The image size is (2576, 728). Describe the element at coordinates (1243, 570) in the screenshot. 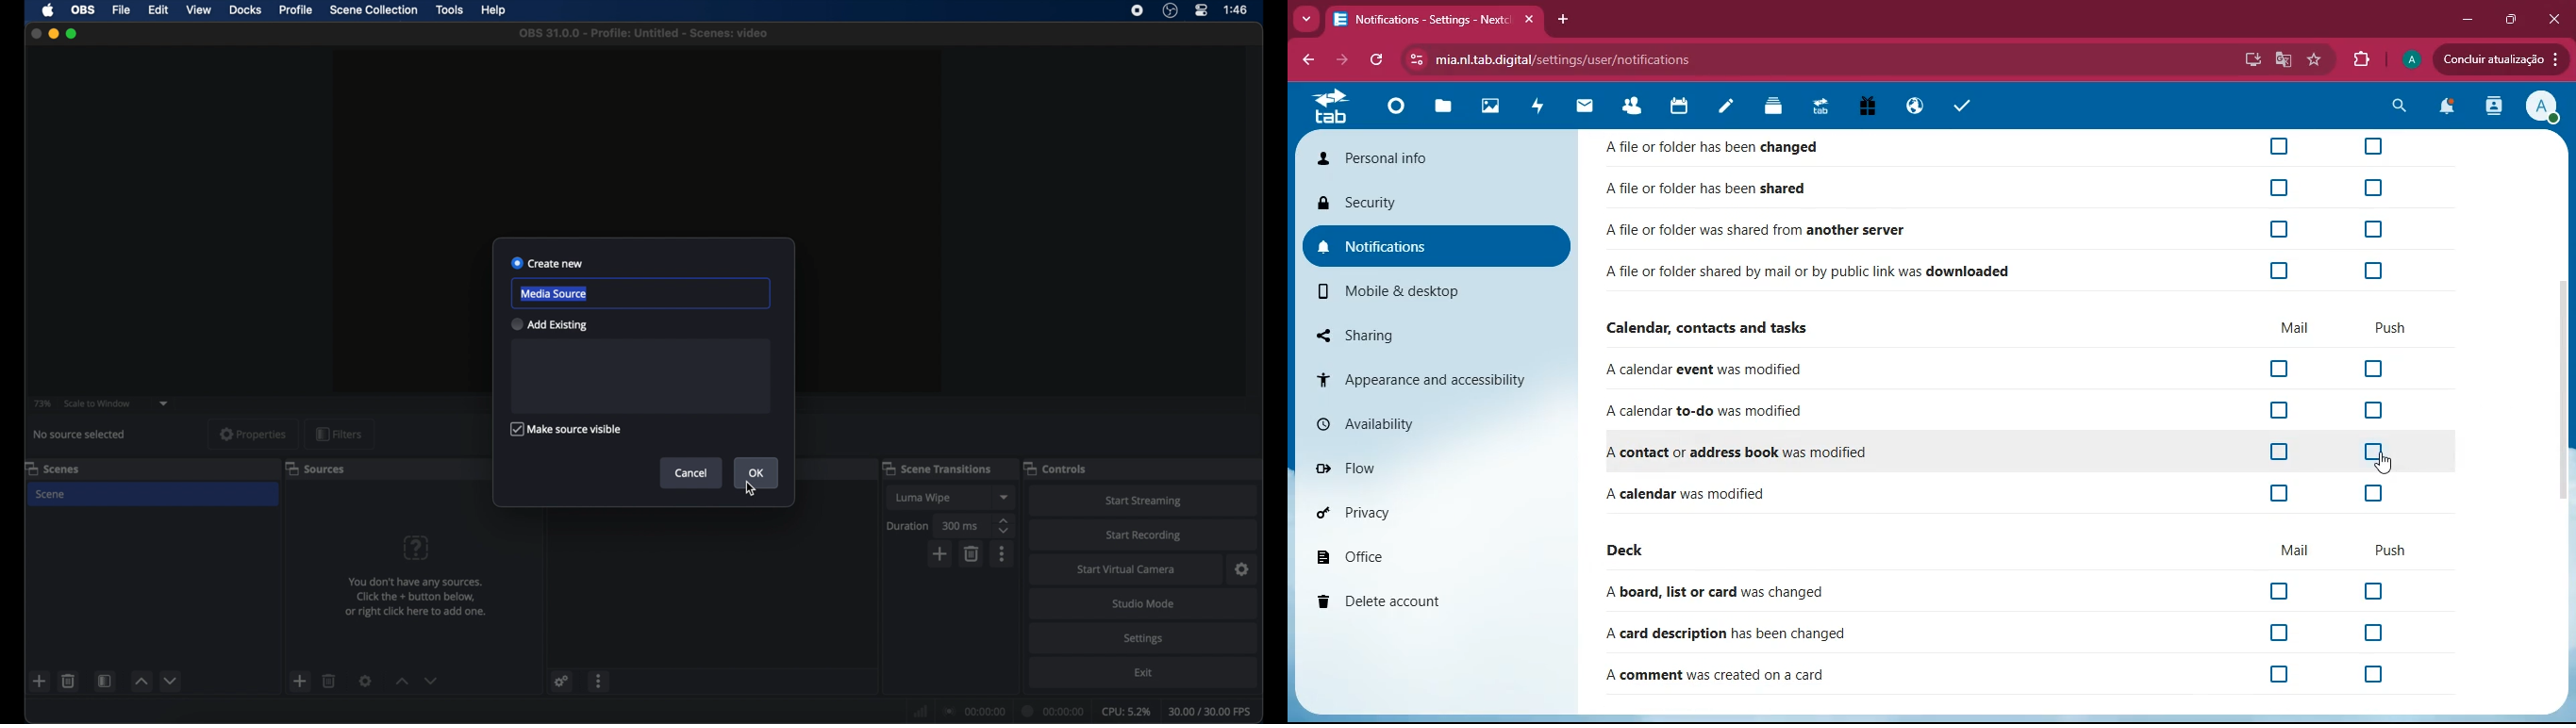

I see `settings` at that location.